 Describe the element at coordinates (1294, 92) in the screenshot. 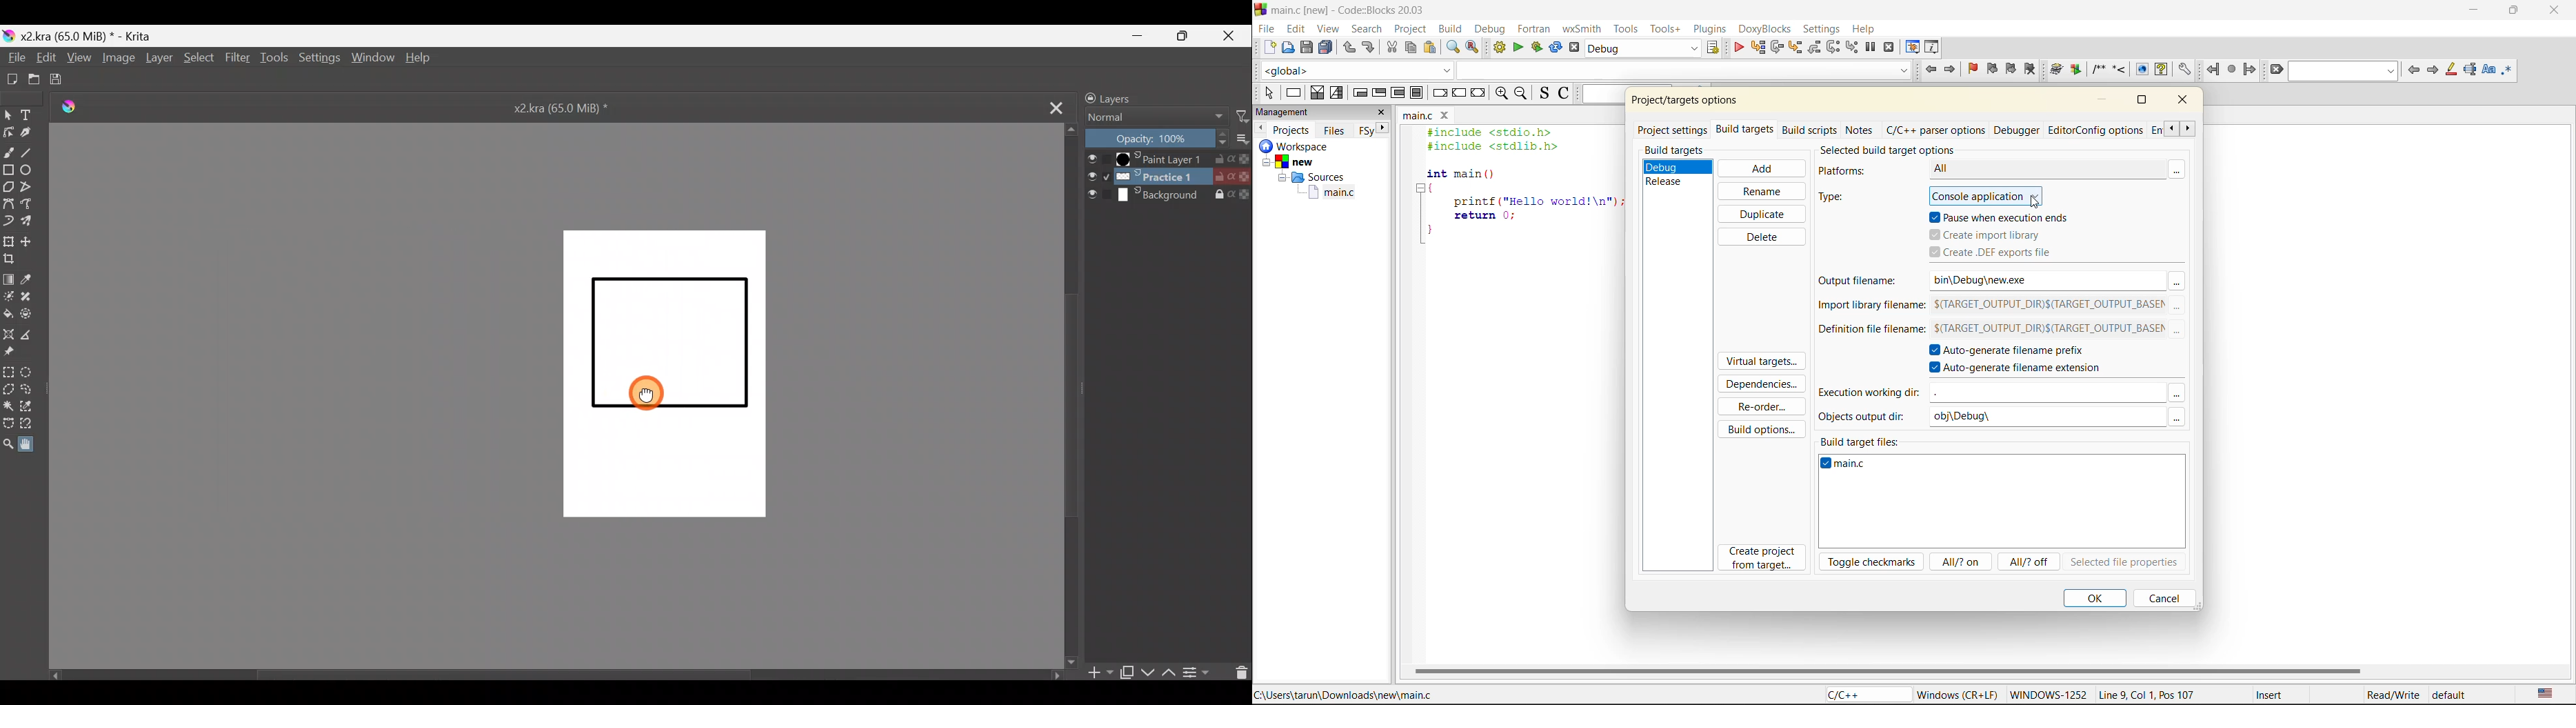

I see `instruction` at that location.